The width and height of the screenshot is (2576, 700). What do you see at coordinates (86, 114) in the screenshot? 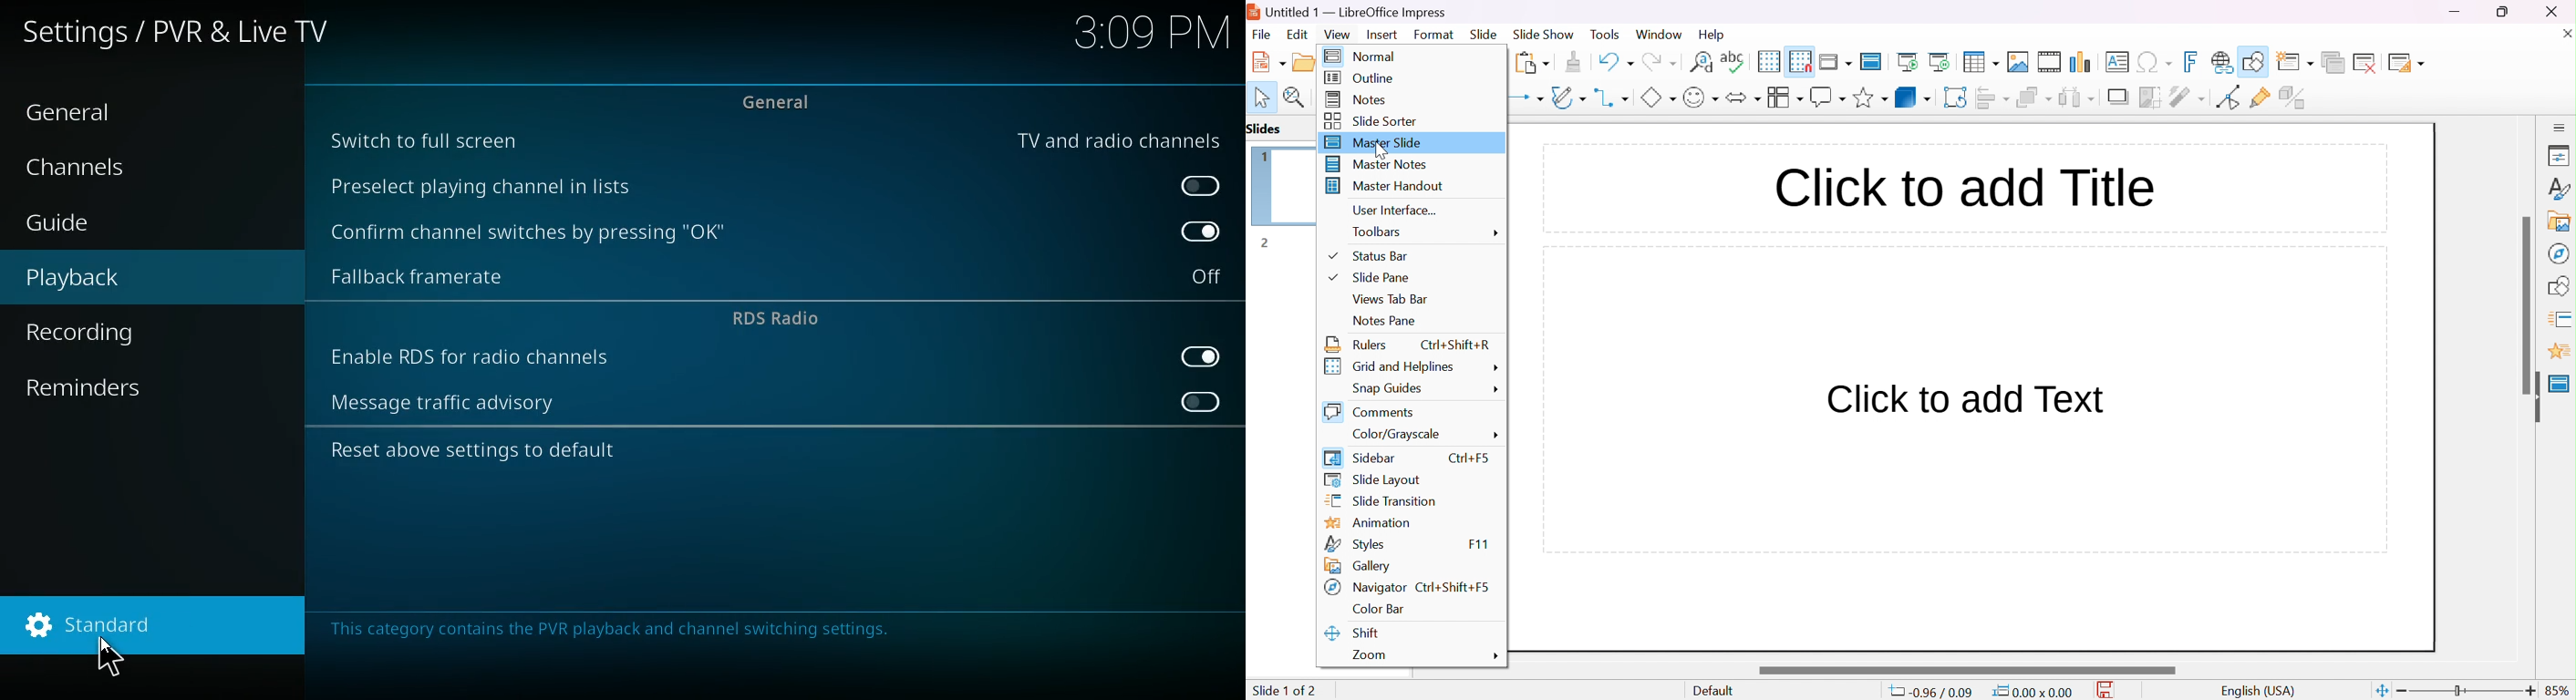
I see `general ` at bounding box center [86, 114].